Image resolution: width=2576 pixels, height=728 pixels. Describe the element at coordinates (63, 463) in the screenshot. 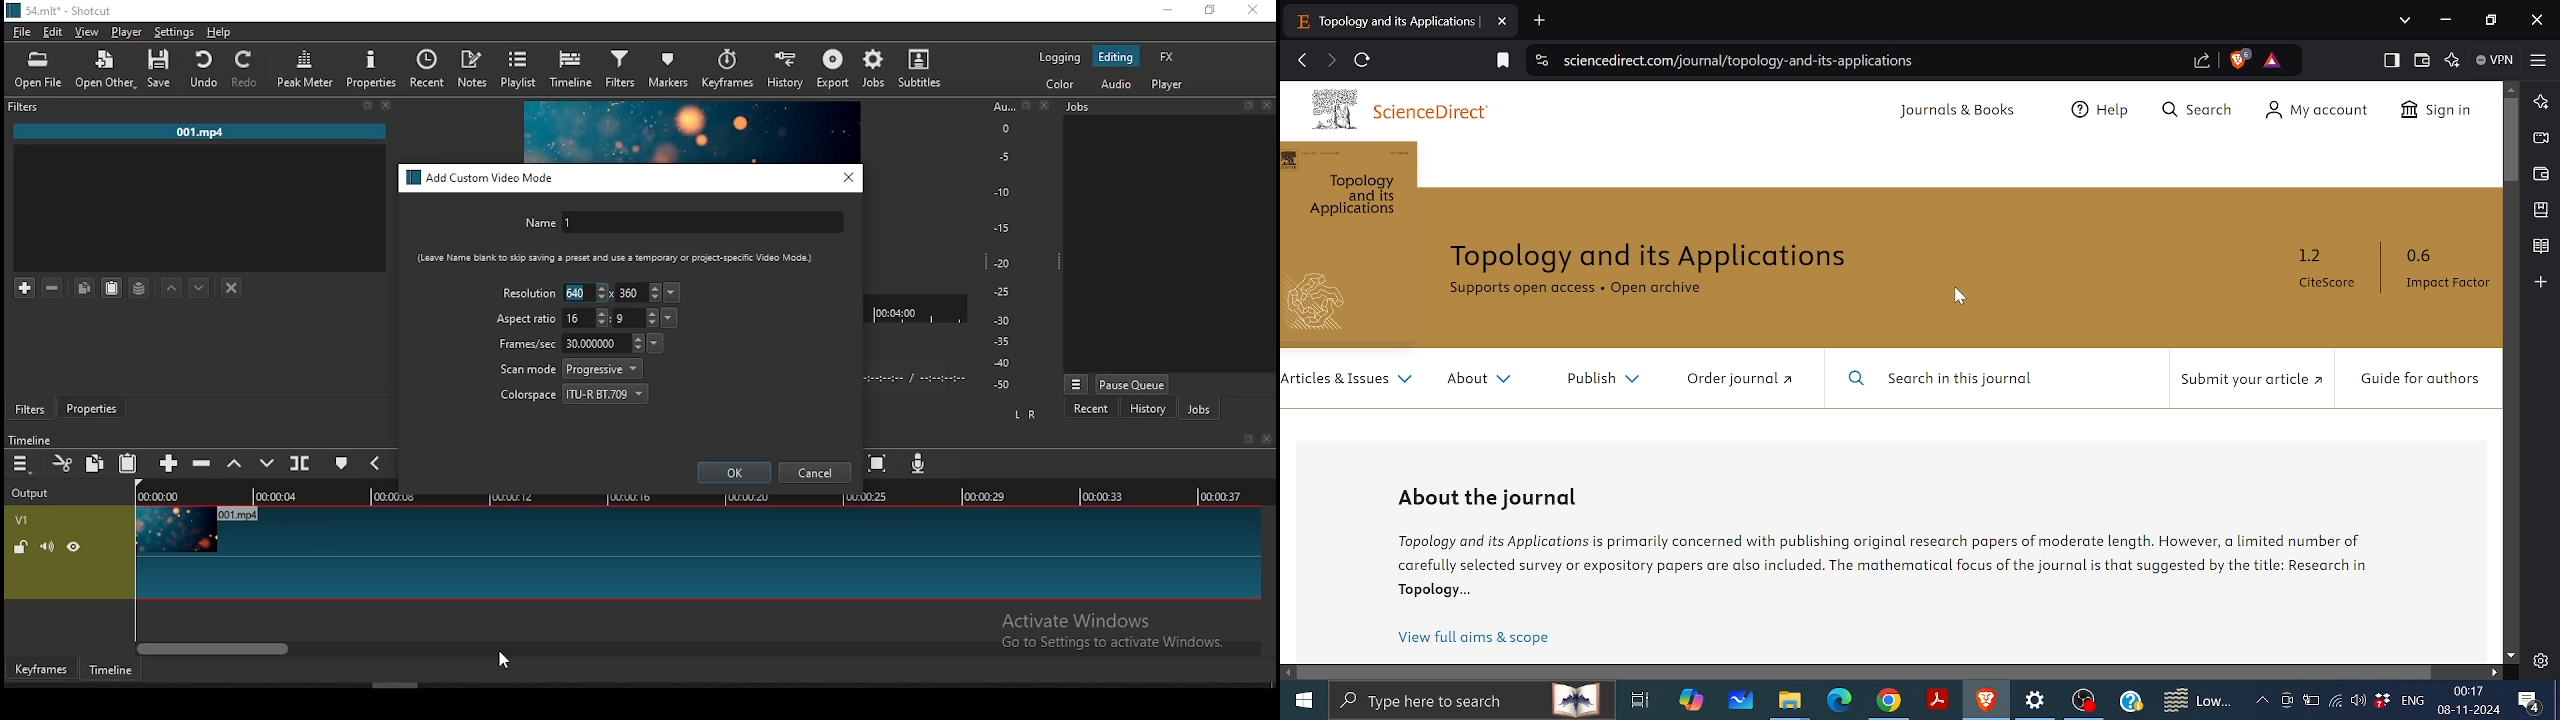

I see `cut` at that location.